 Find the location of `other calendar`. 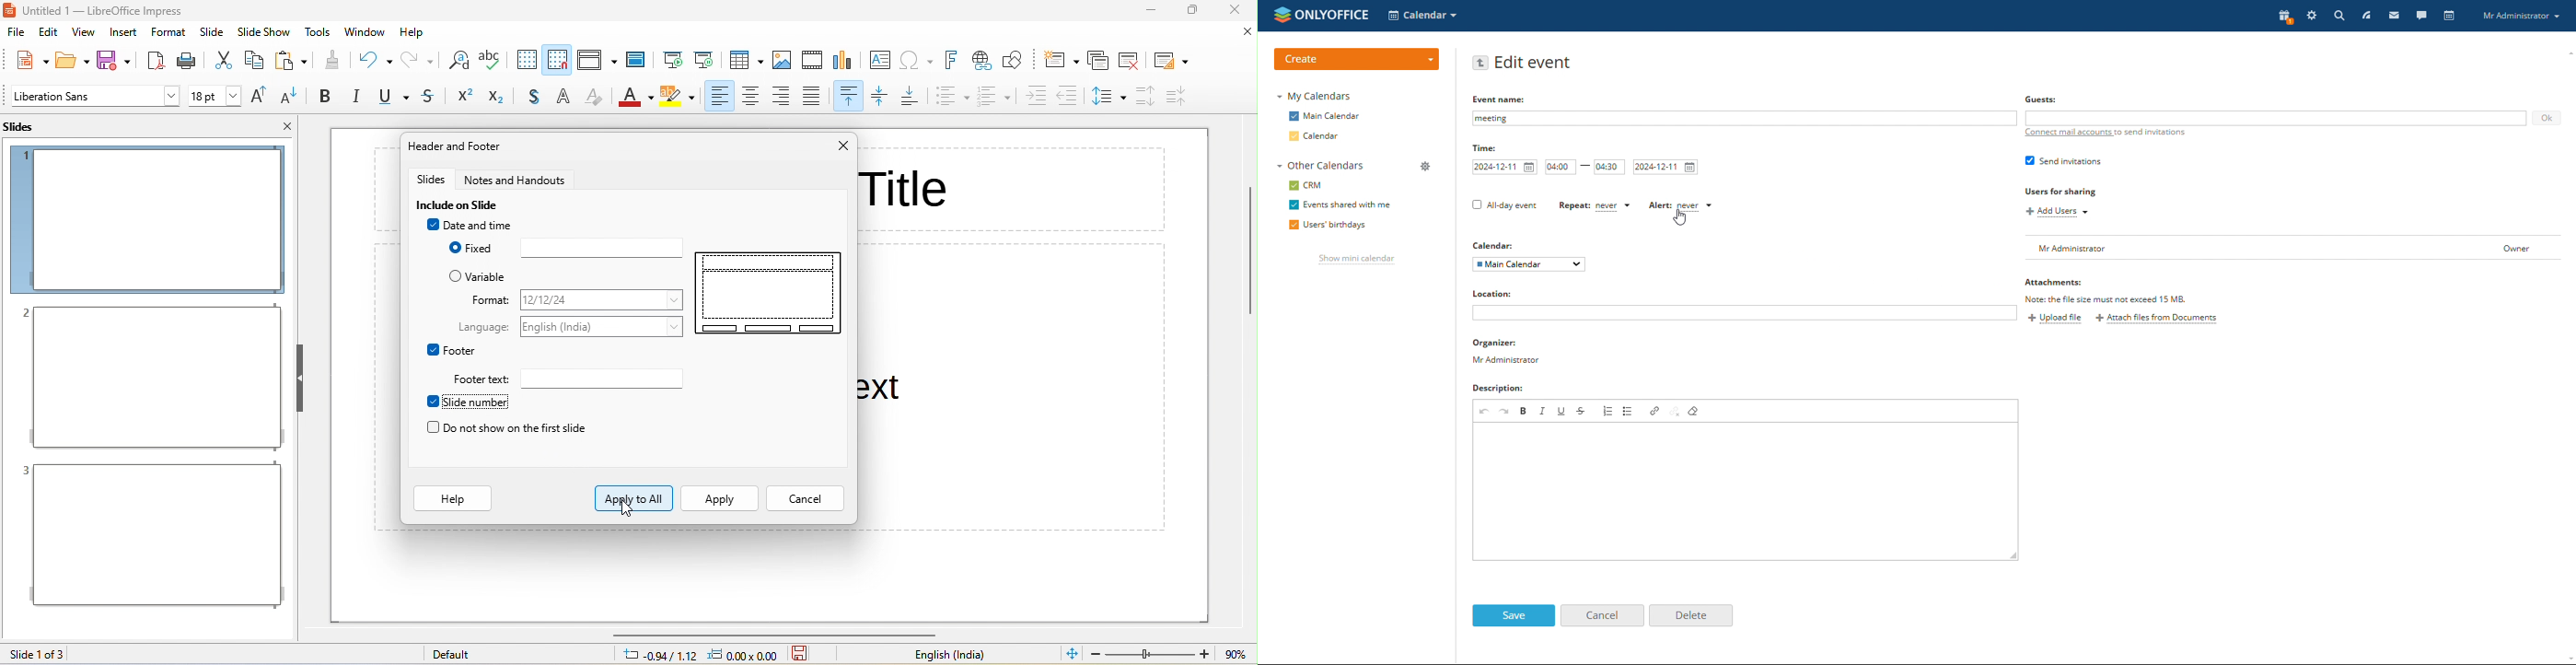

other calendar is located at coordinates (1319, 166).